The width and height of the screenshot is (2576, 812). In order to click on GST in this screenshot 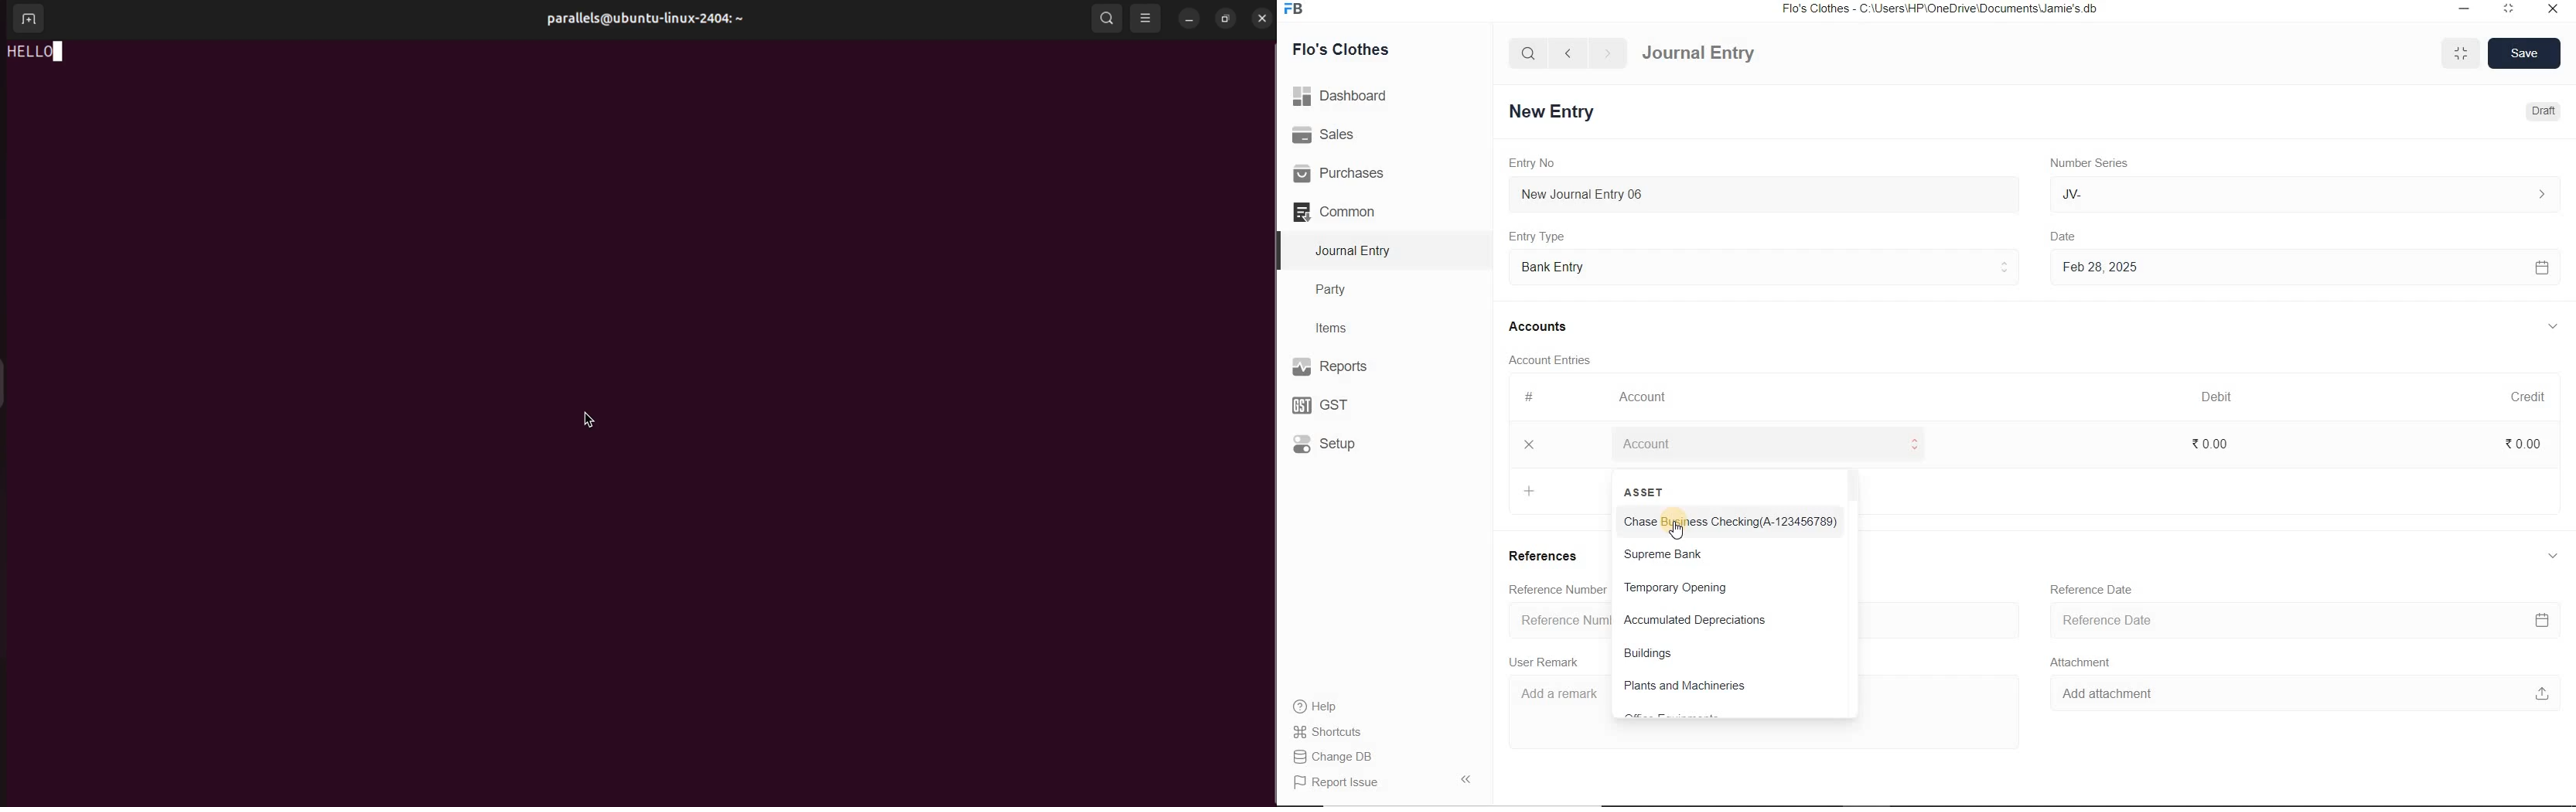, I will do `click(1327, 404)`.